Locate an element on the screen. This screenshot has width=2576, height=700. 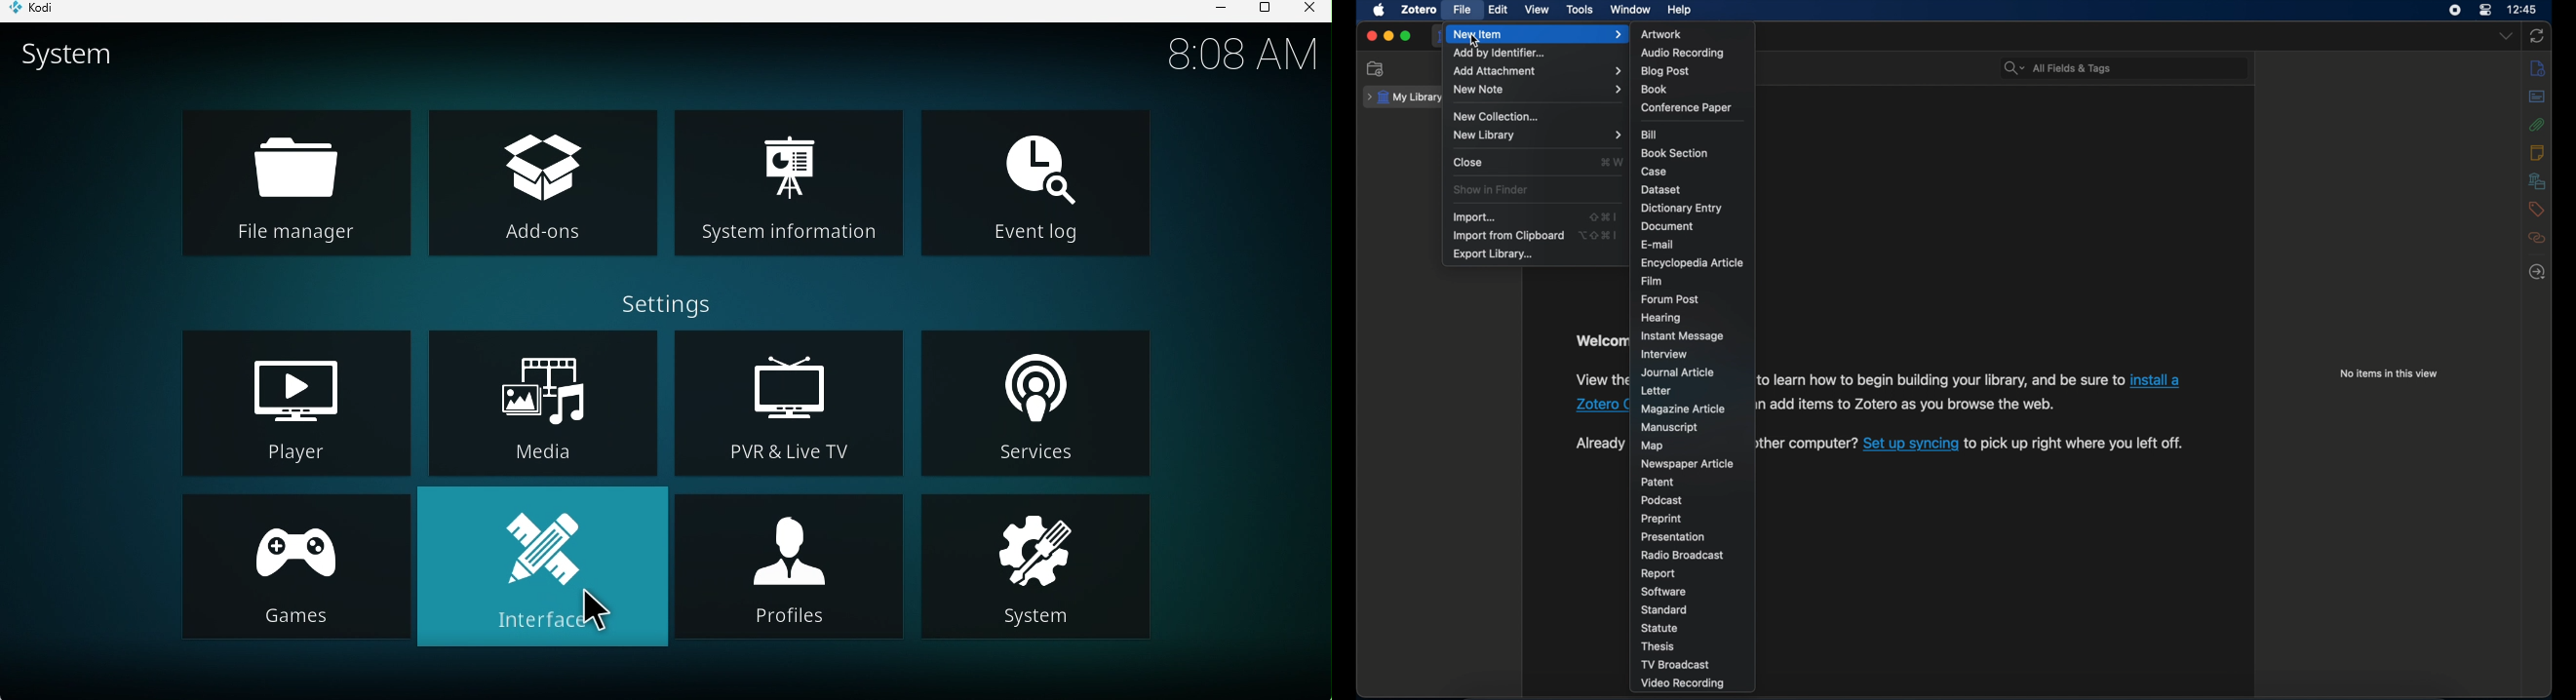
newspaper article is located at coordinates (1688, 465).